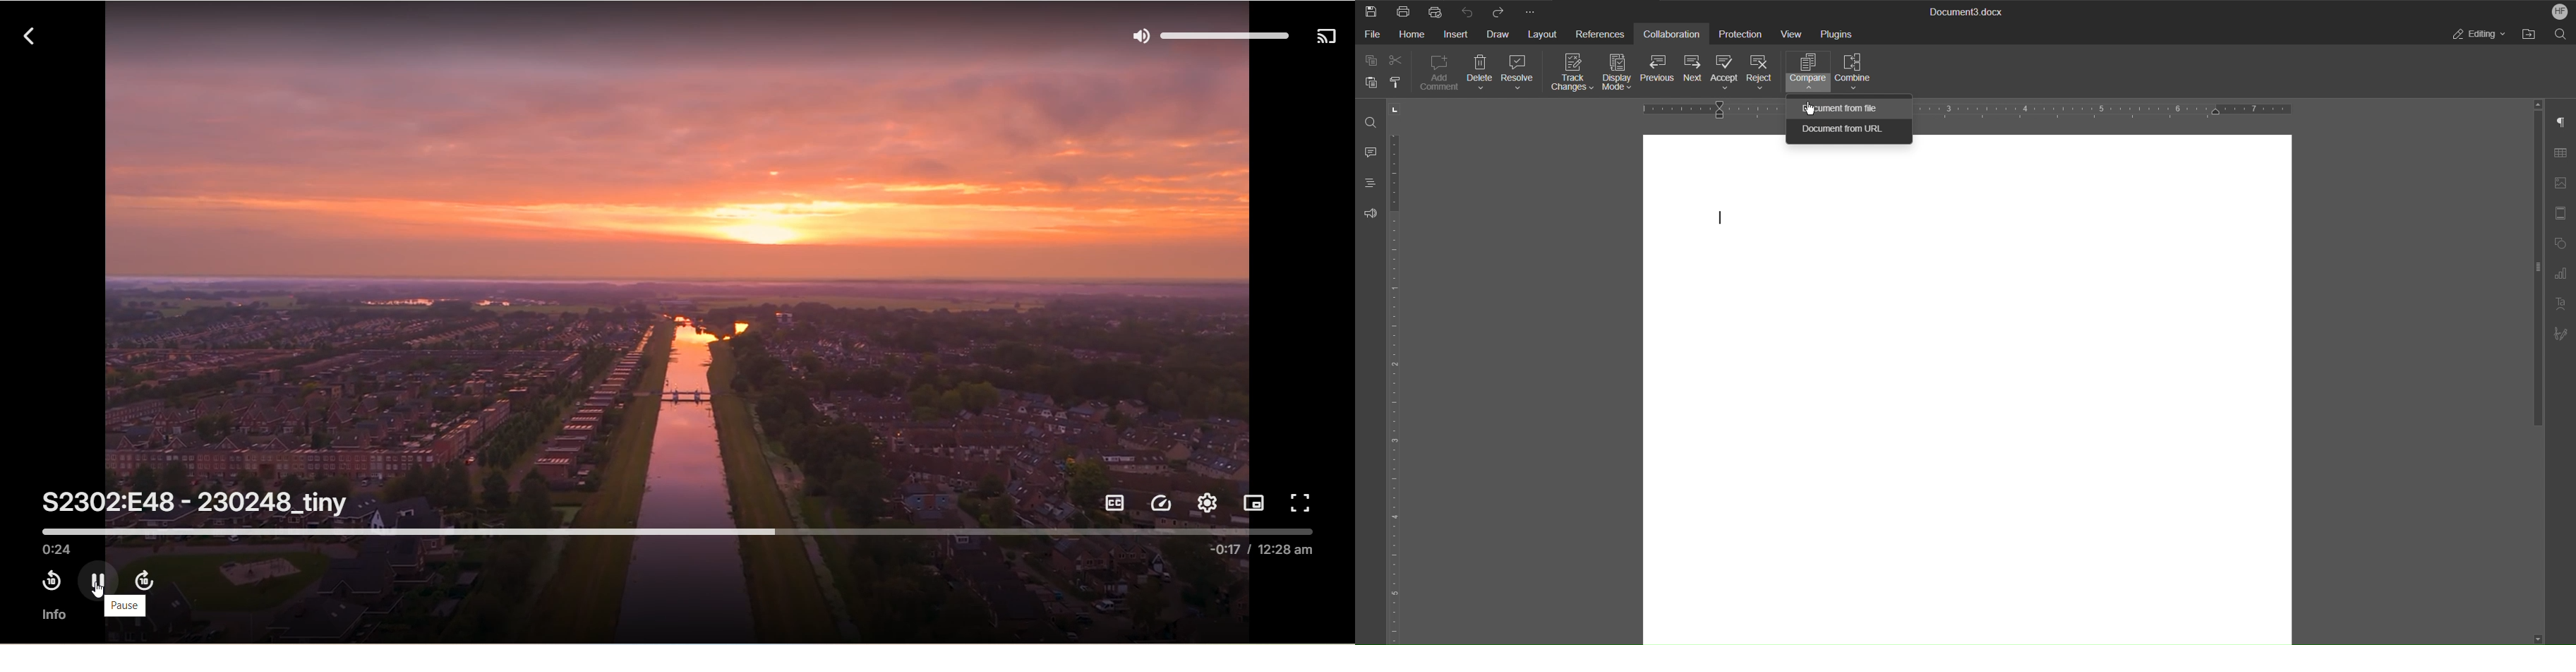 This screenshot has height=672, width=2576. What do you see at coordinates (47, 581) in the screenshot?
I see `rewind` at bounding box center [47, 581].